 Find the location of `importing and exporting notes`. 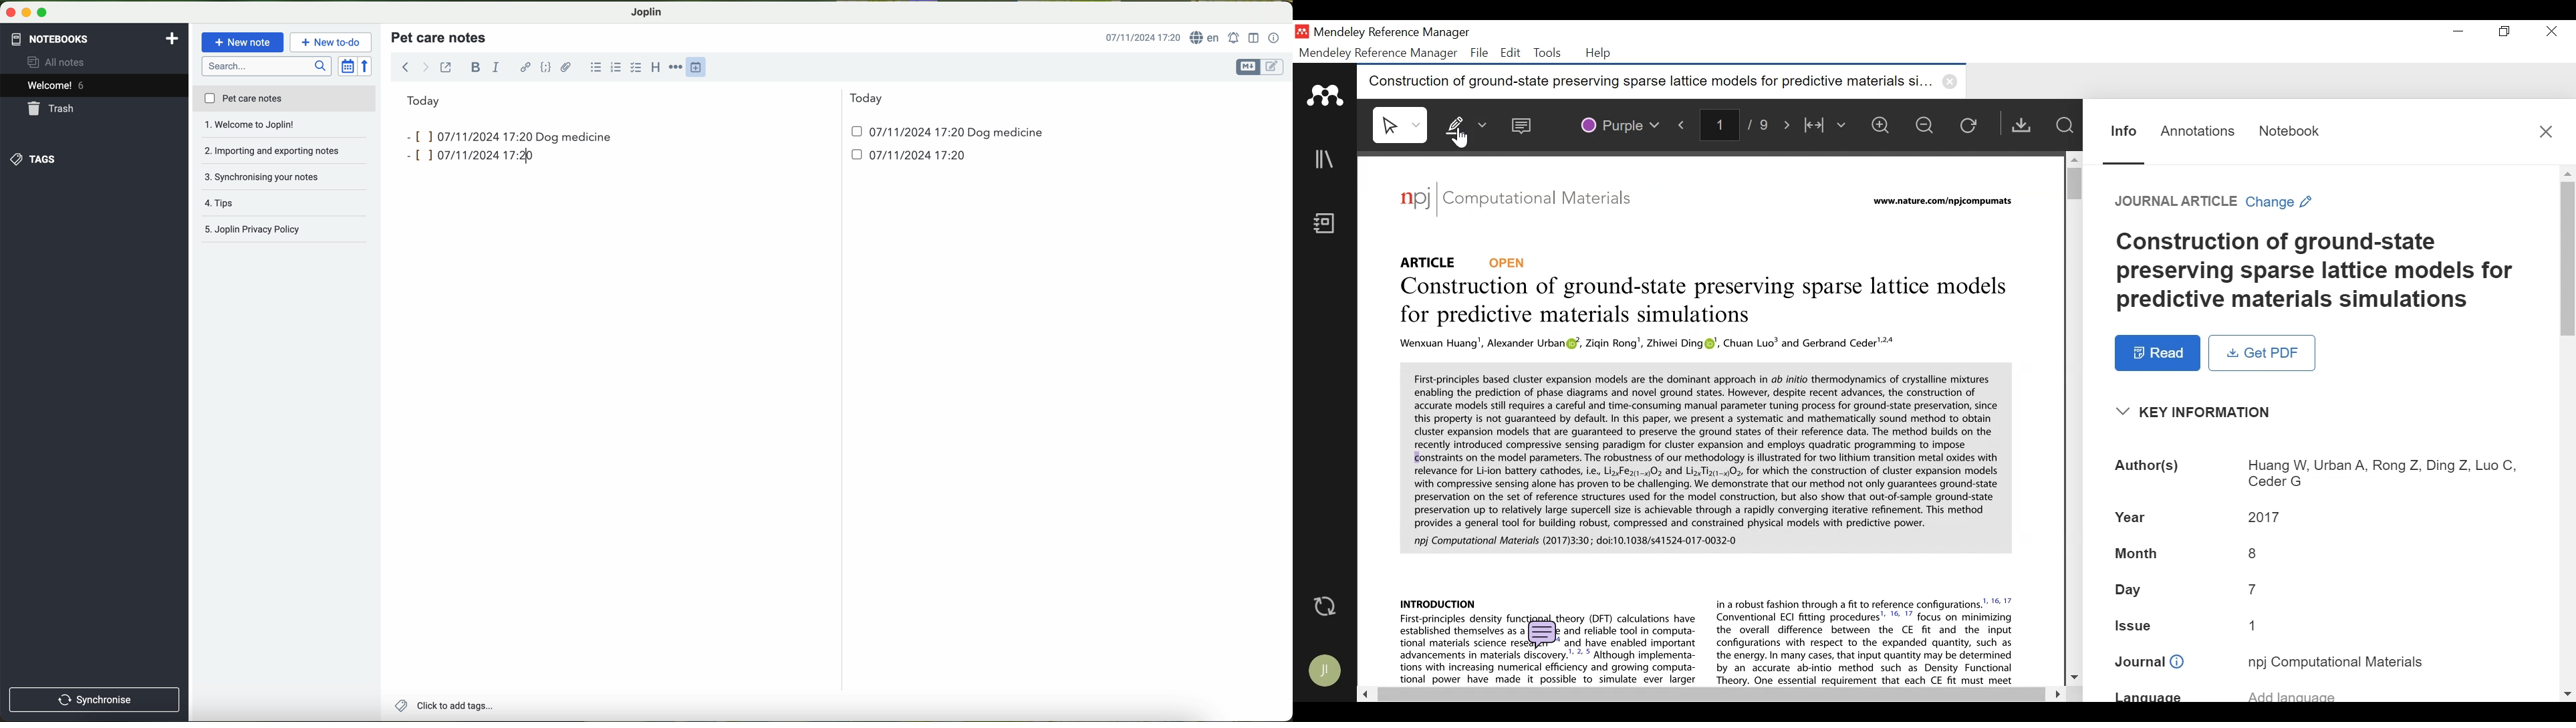

importing and exporting notes is located at coordinates (284, 127).